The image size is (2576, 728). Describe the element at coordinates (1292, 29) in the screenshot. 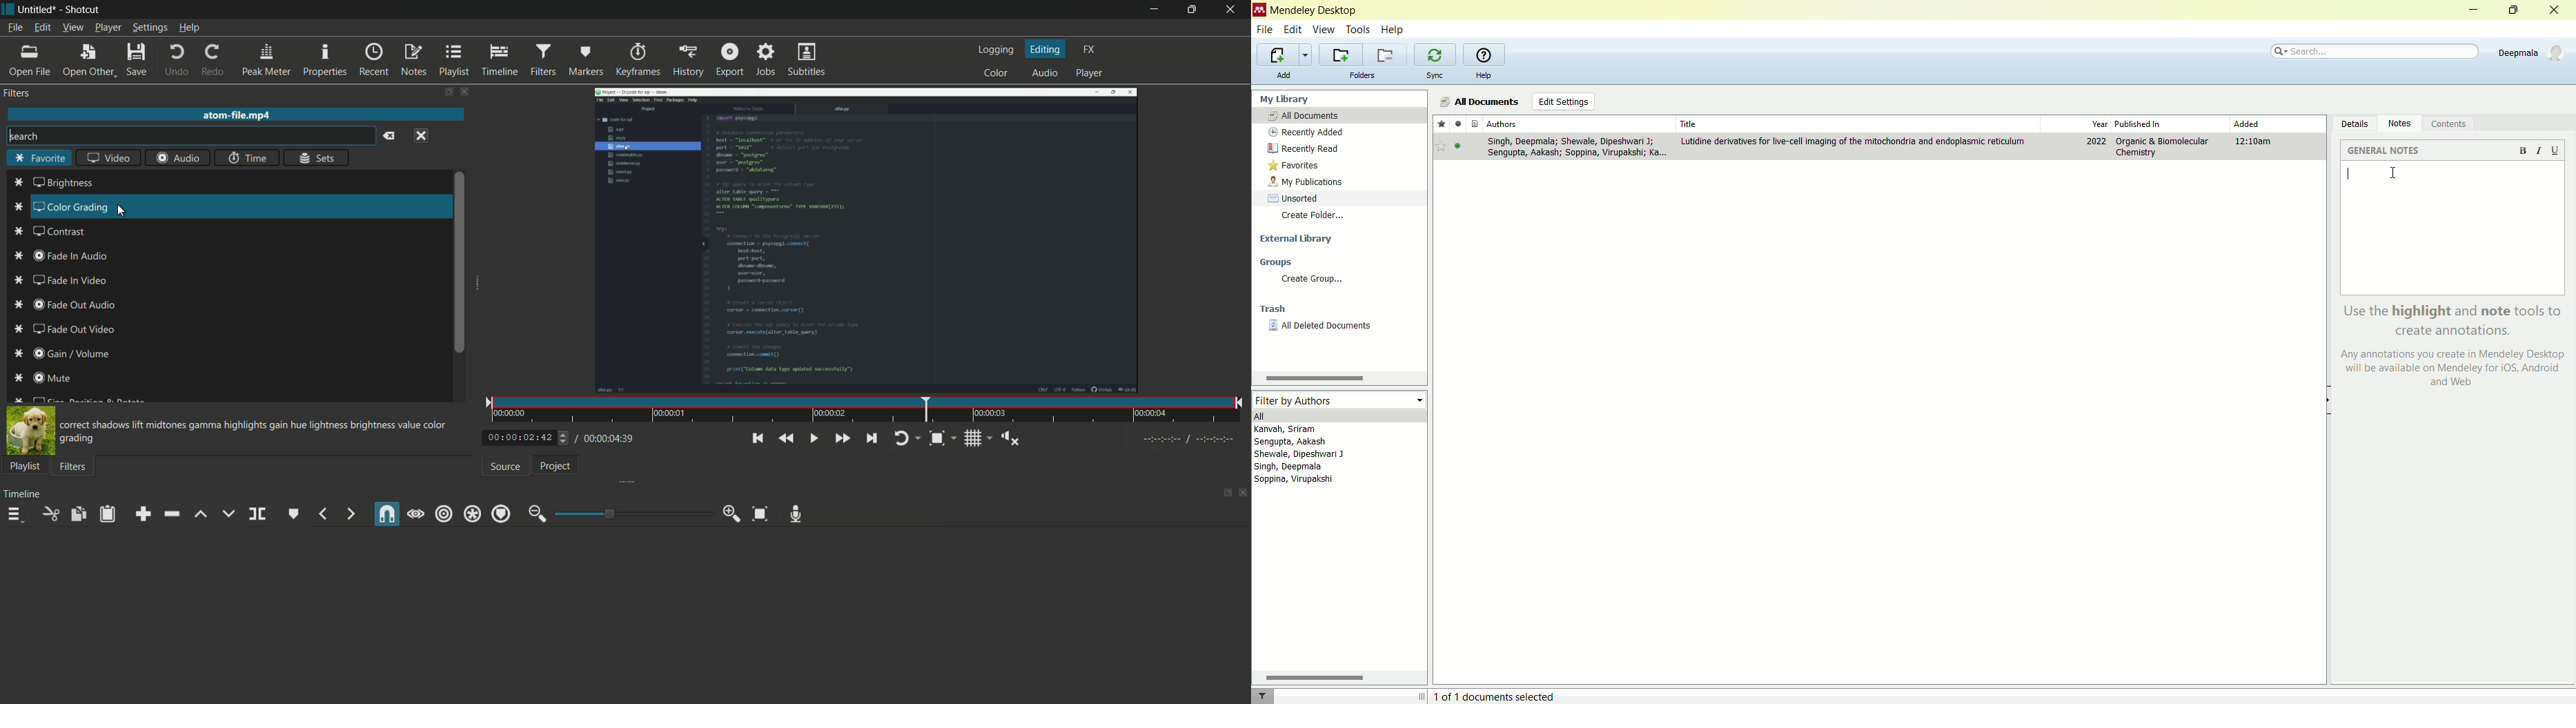

I see `edit` at that location.